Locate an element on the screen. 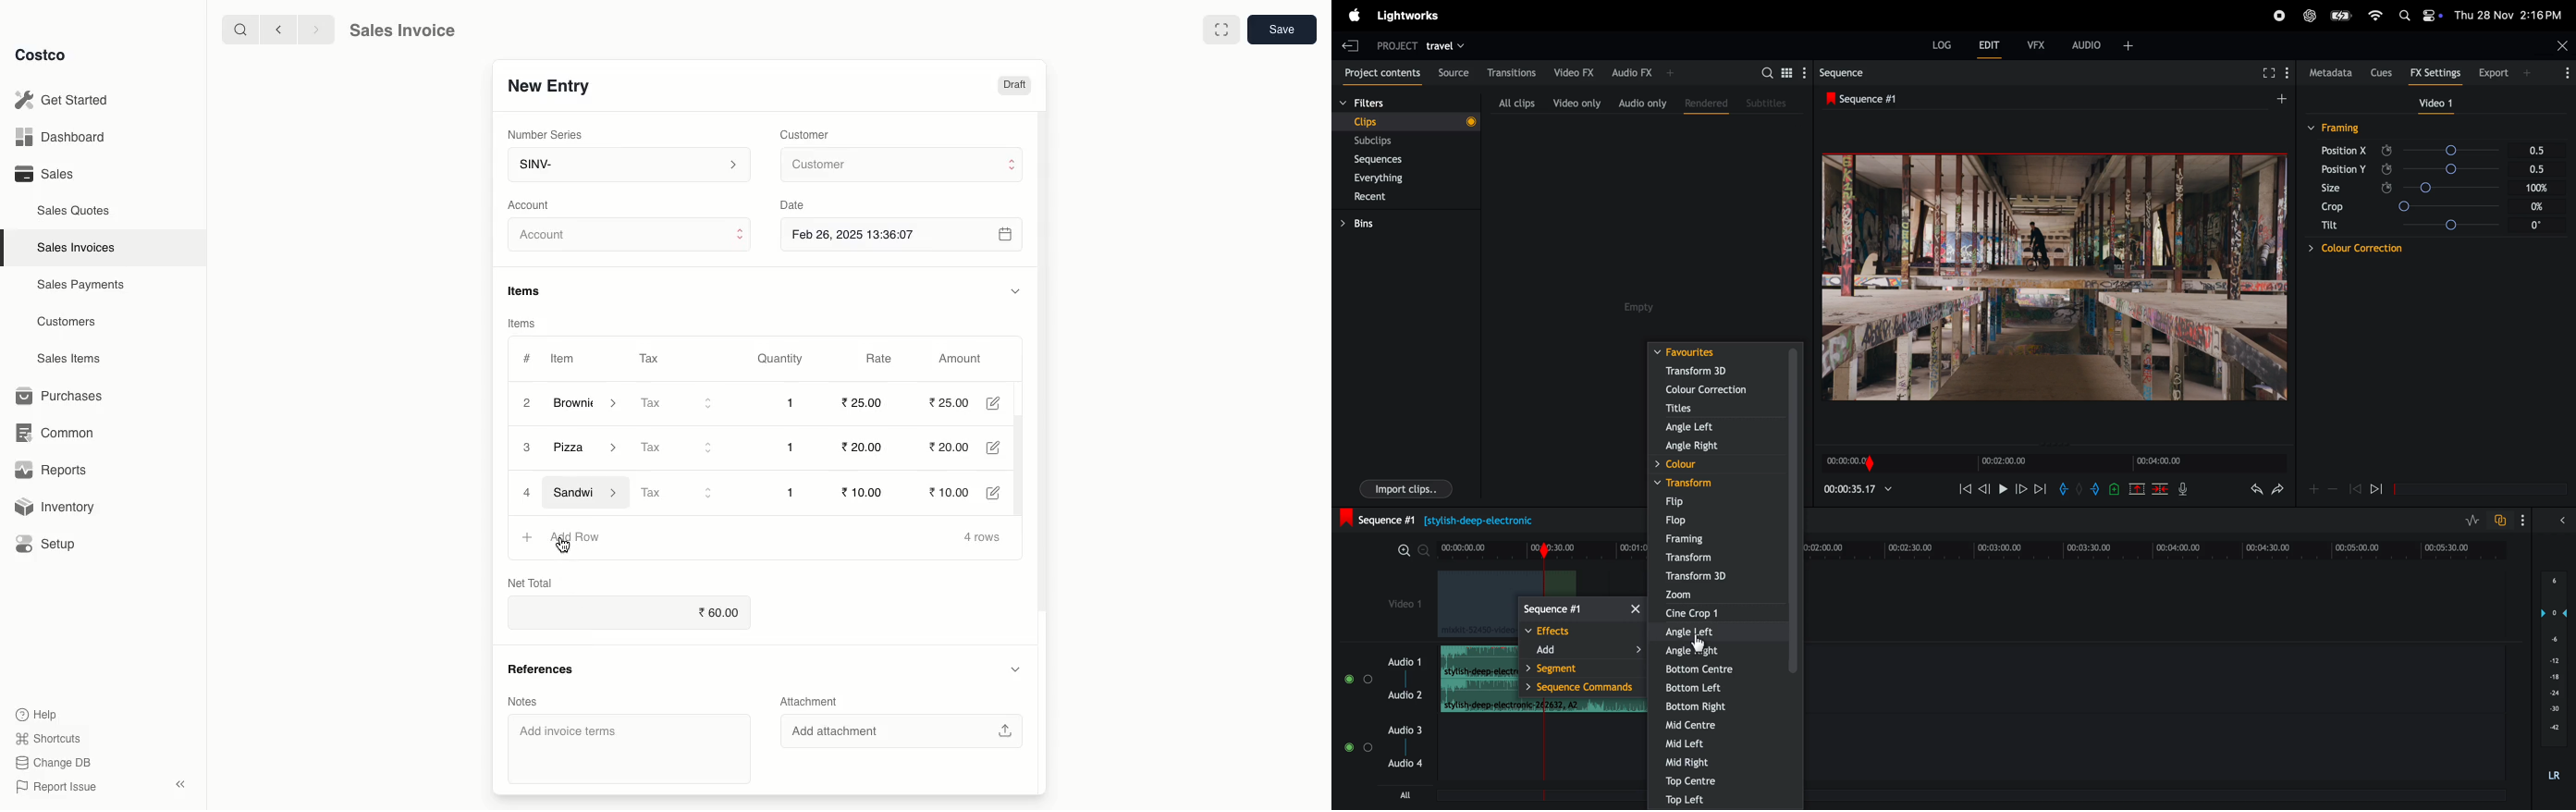 The image size is (2576, 812). 3 is located at coordinates (528, 448).